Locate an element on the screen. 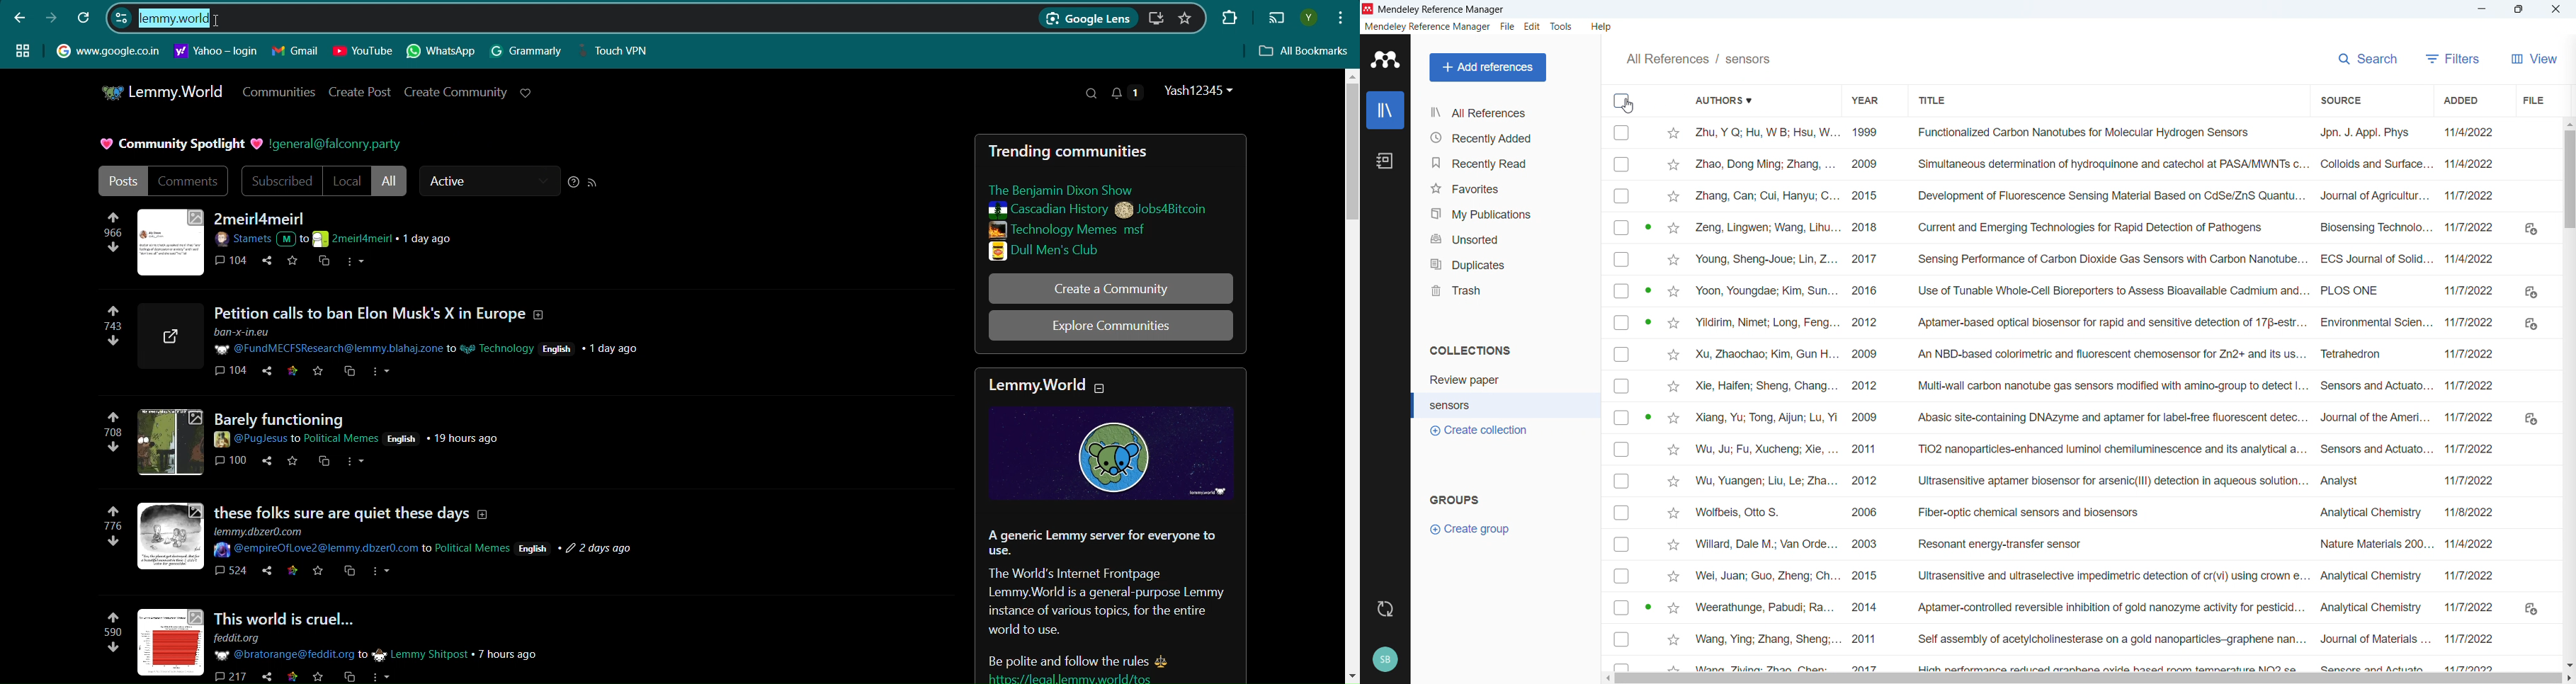 Image resolution: width=2576 pixels, height=700 pixels. Scroll left  is located at coordinates (1606, 679).